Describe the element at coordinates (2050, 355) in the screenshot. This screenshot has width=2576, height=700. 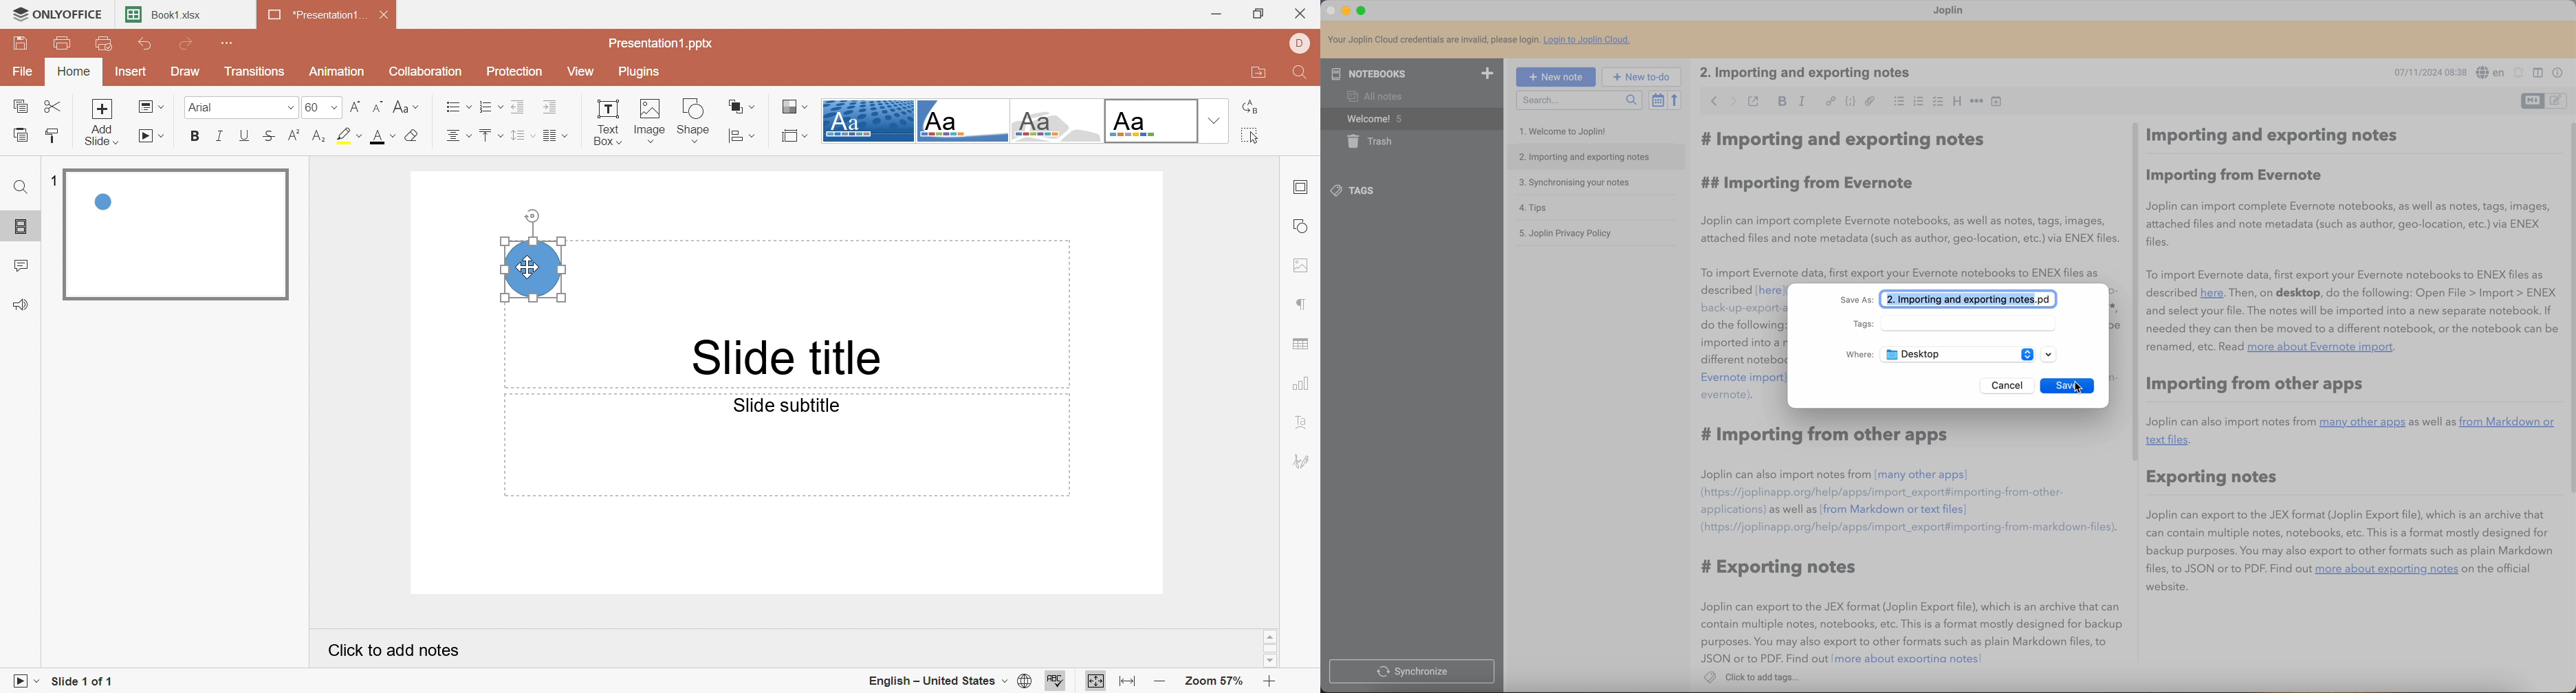
I see `arrow` at that location.